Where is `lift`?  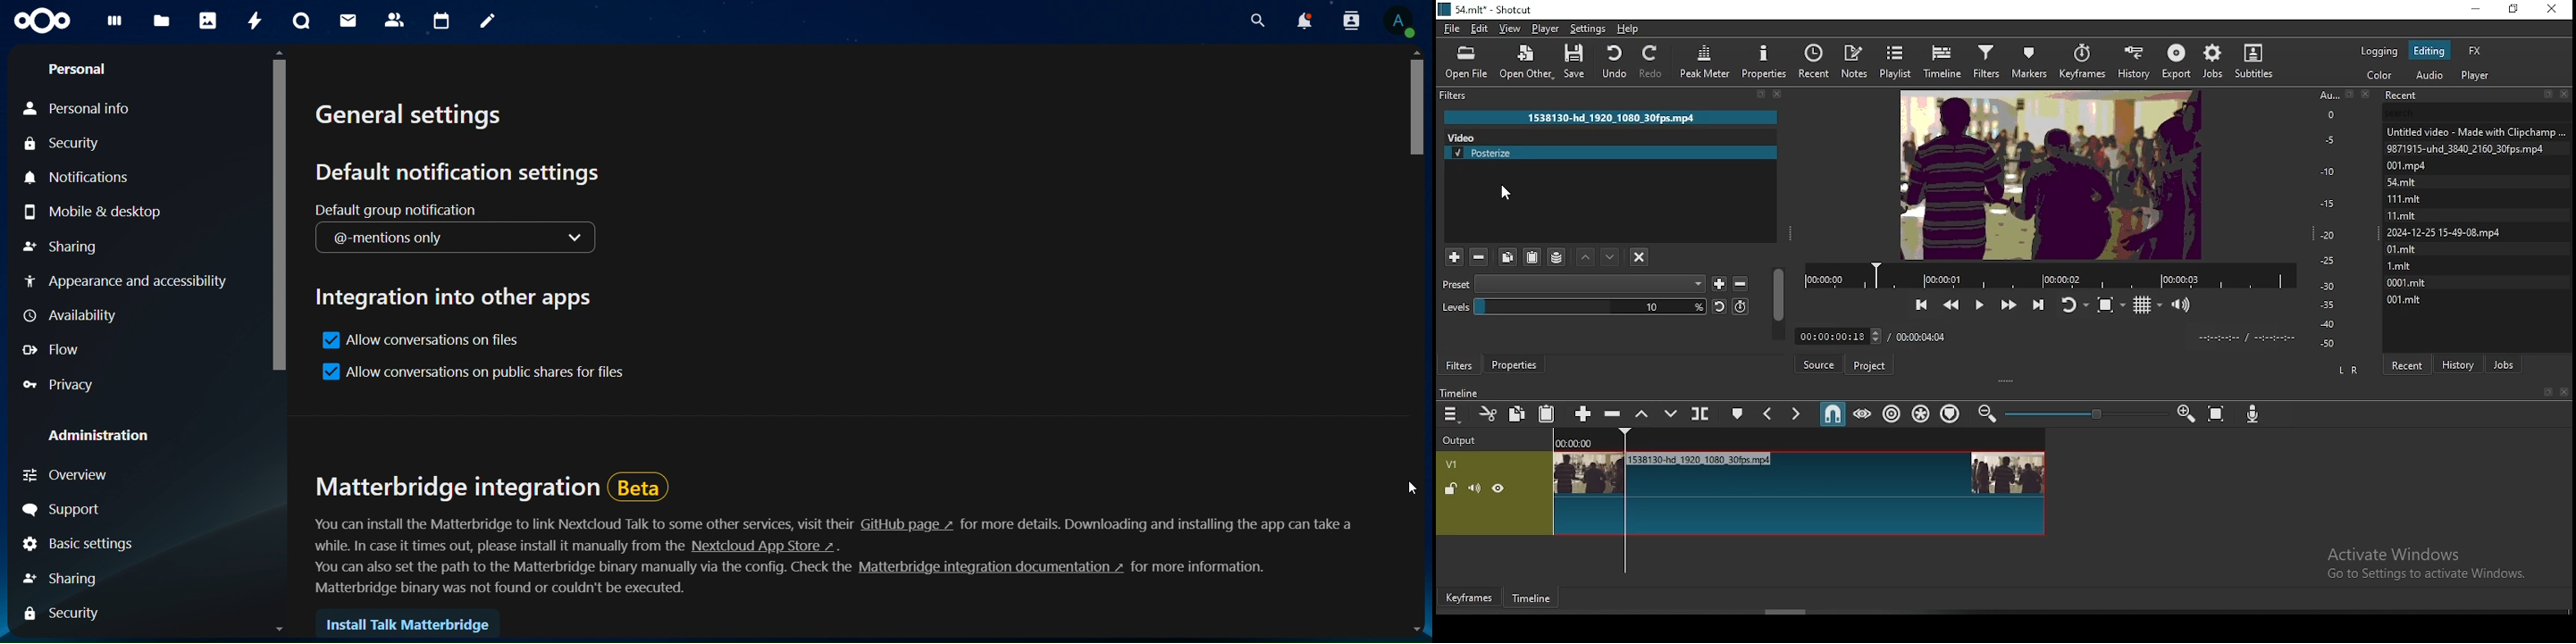
lift is located at coordinates (1643, 416).